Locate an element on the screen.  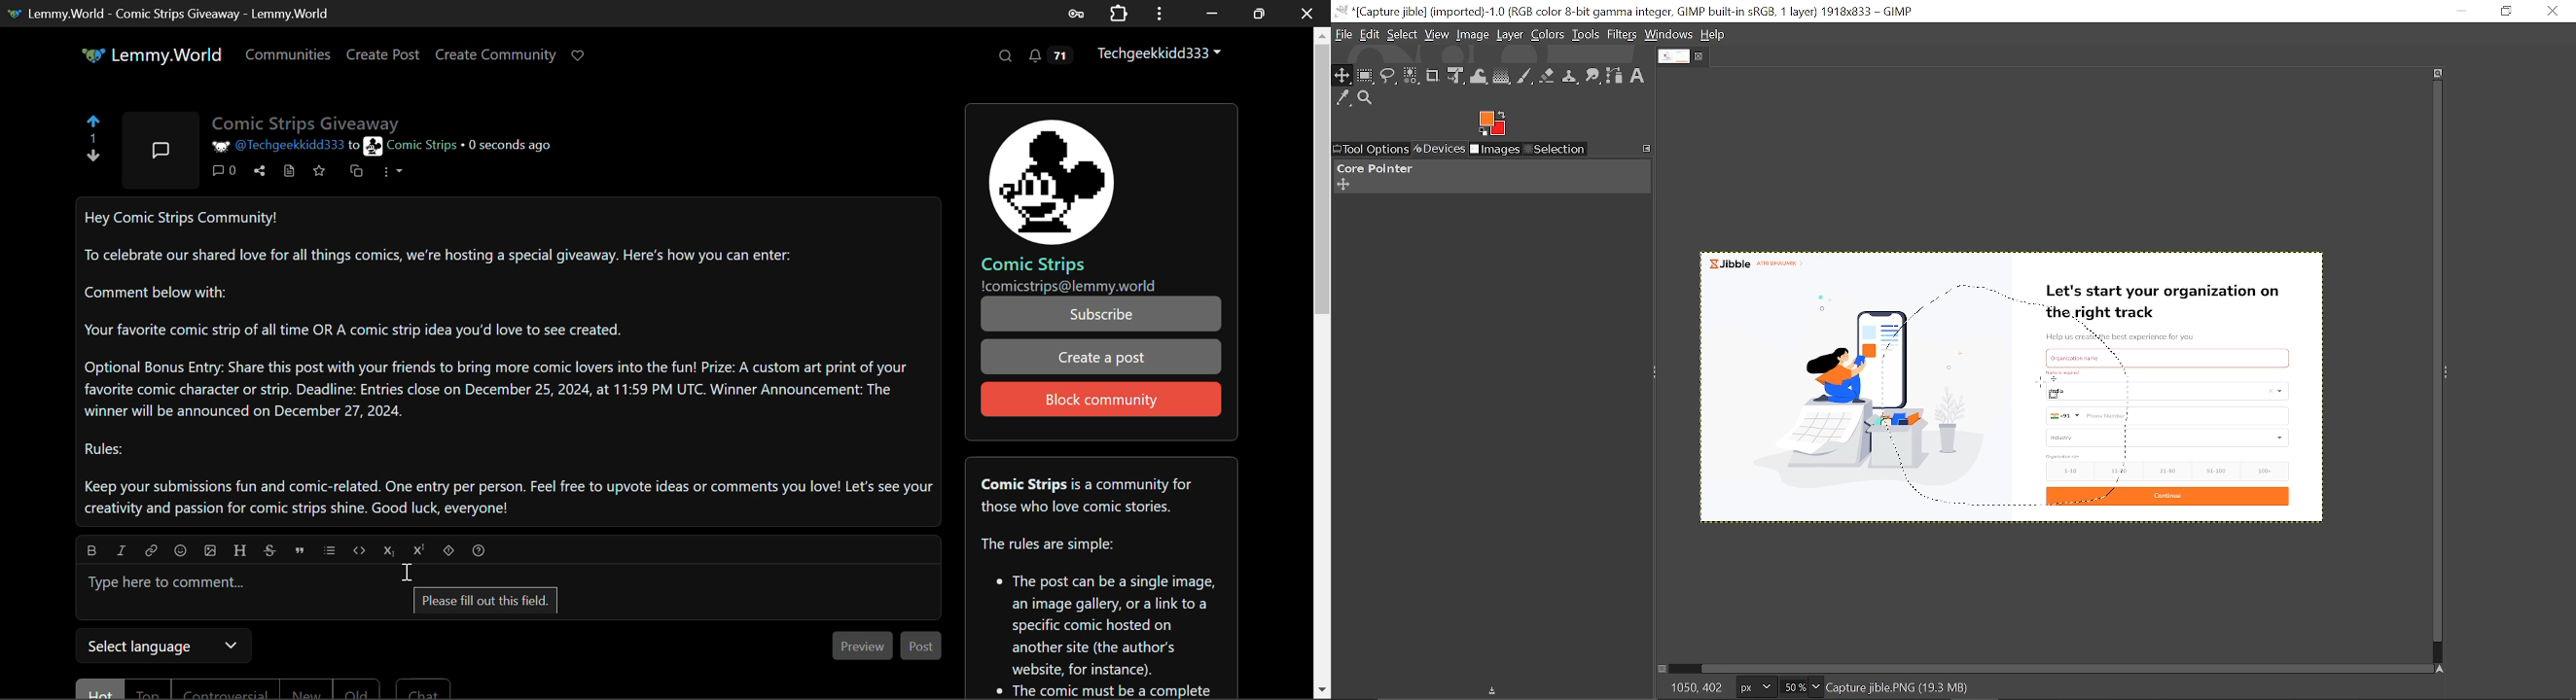
Options is located at coordinates (1158, 13).